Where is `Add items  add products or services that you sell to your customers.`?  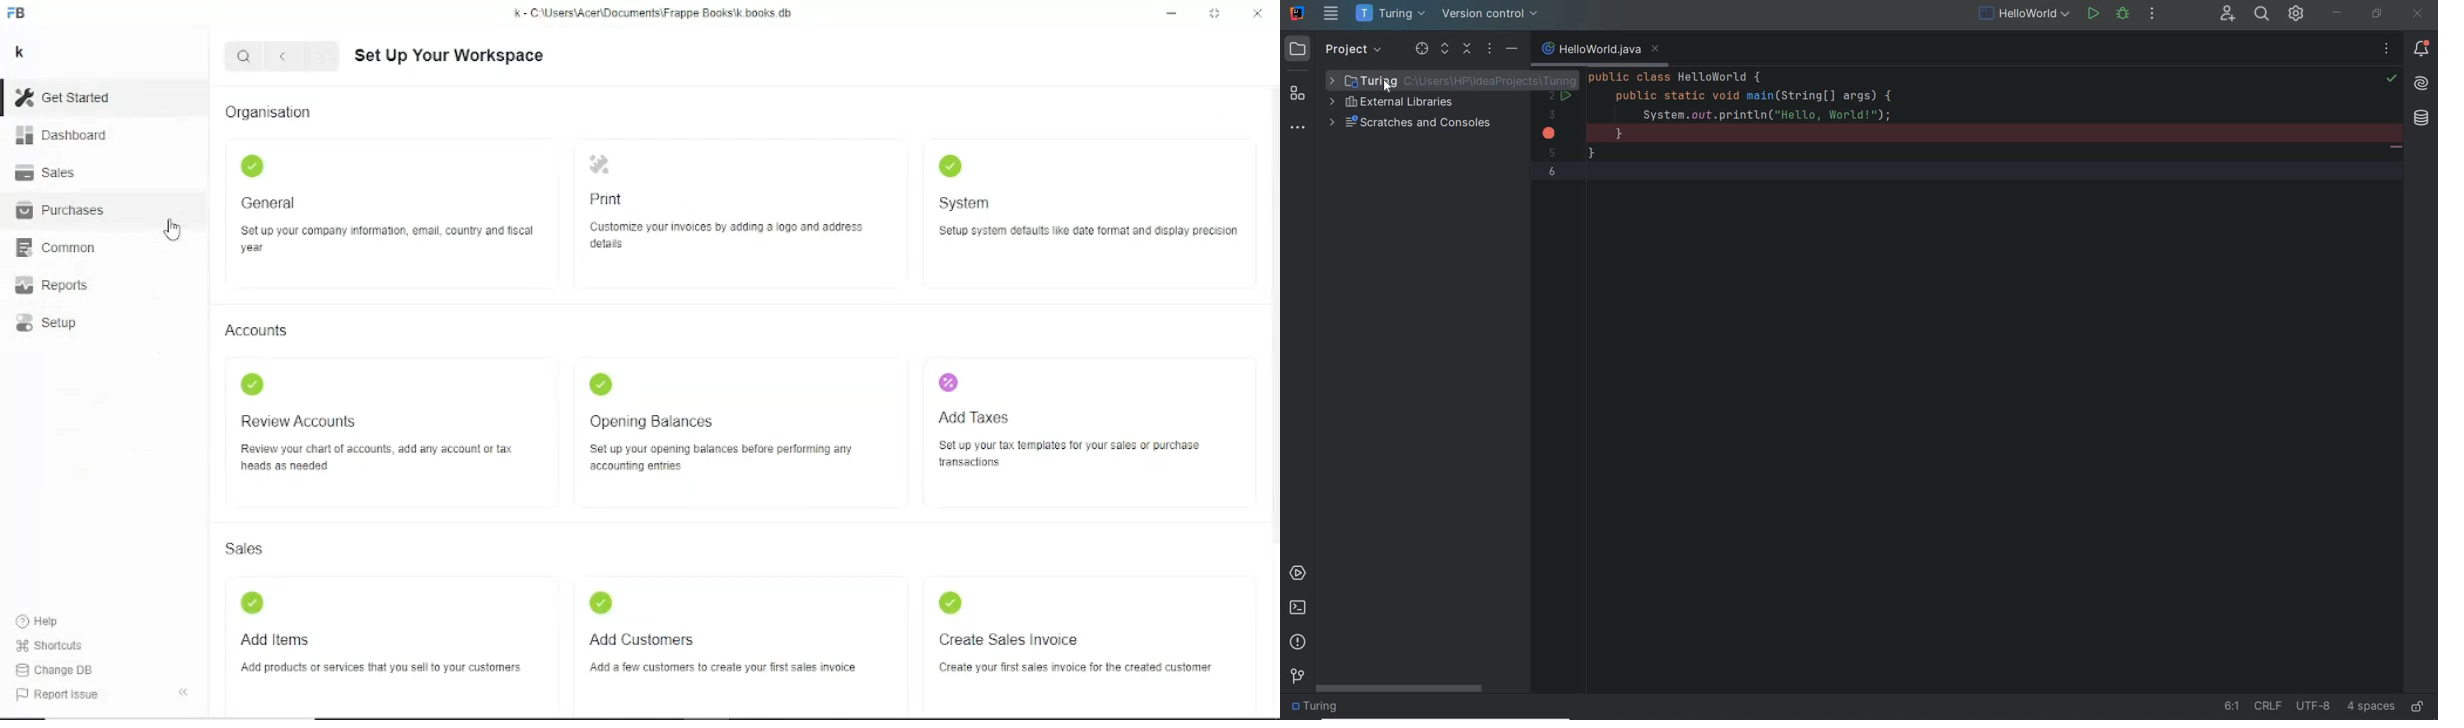 Add items  add products or services that you sell to your customers. is located at coordinates (377, 636).